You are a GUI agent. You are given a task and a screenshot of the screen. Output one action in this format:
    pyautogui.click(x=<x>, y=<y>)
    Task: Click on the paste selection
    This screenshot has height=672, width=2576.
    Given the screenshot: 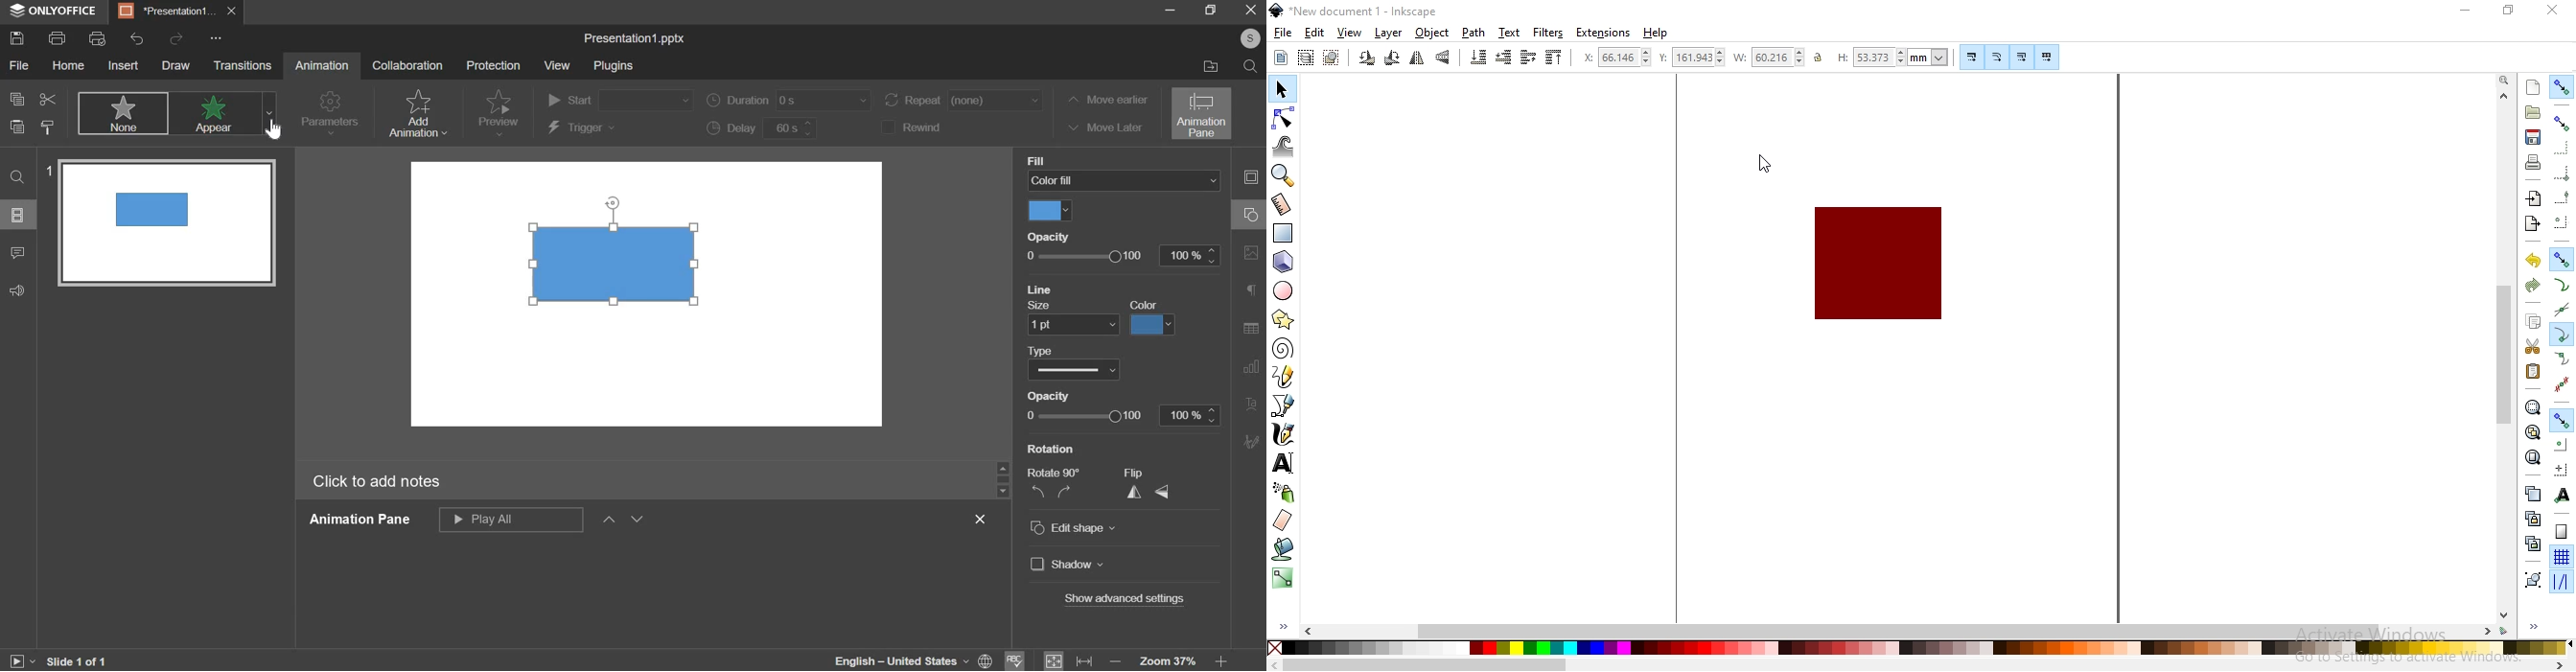 What is the action you would take?
    pyautogui.click(x=2533, y=372)
    